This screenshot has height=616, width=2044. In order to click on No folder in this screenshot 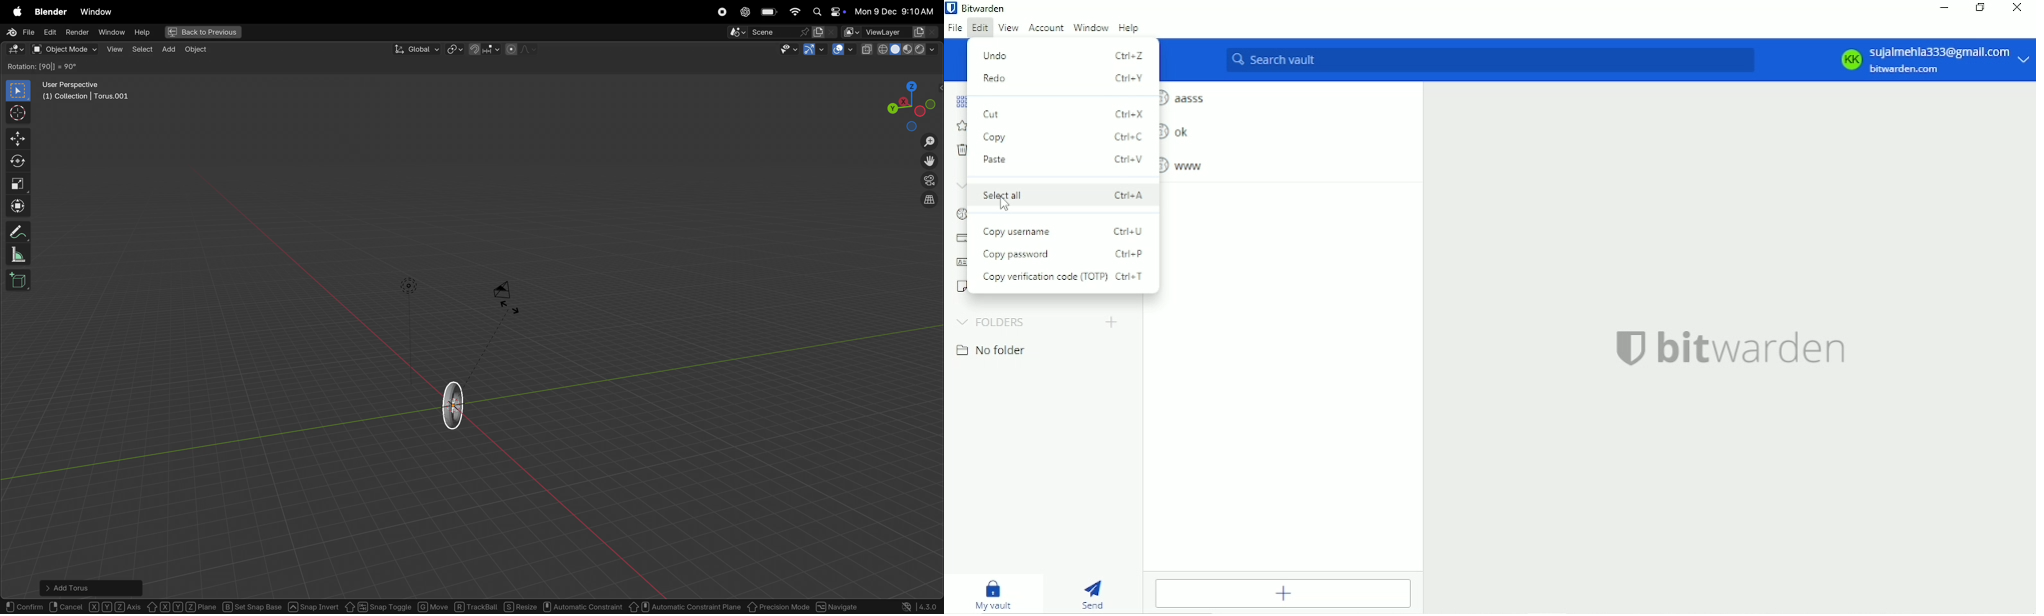, I will do `click(993, 350)`.